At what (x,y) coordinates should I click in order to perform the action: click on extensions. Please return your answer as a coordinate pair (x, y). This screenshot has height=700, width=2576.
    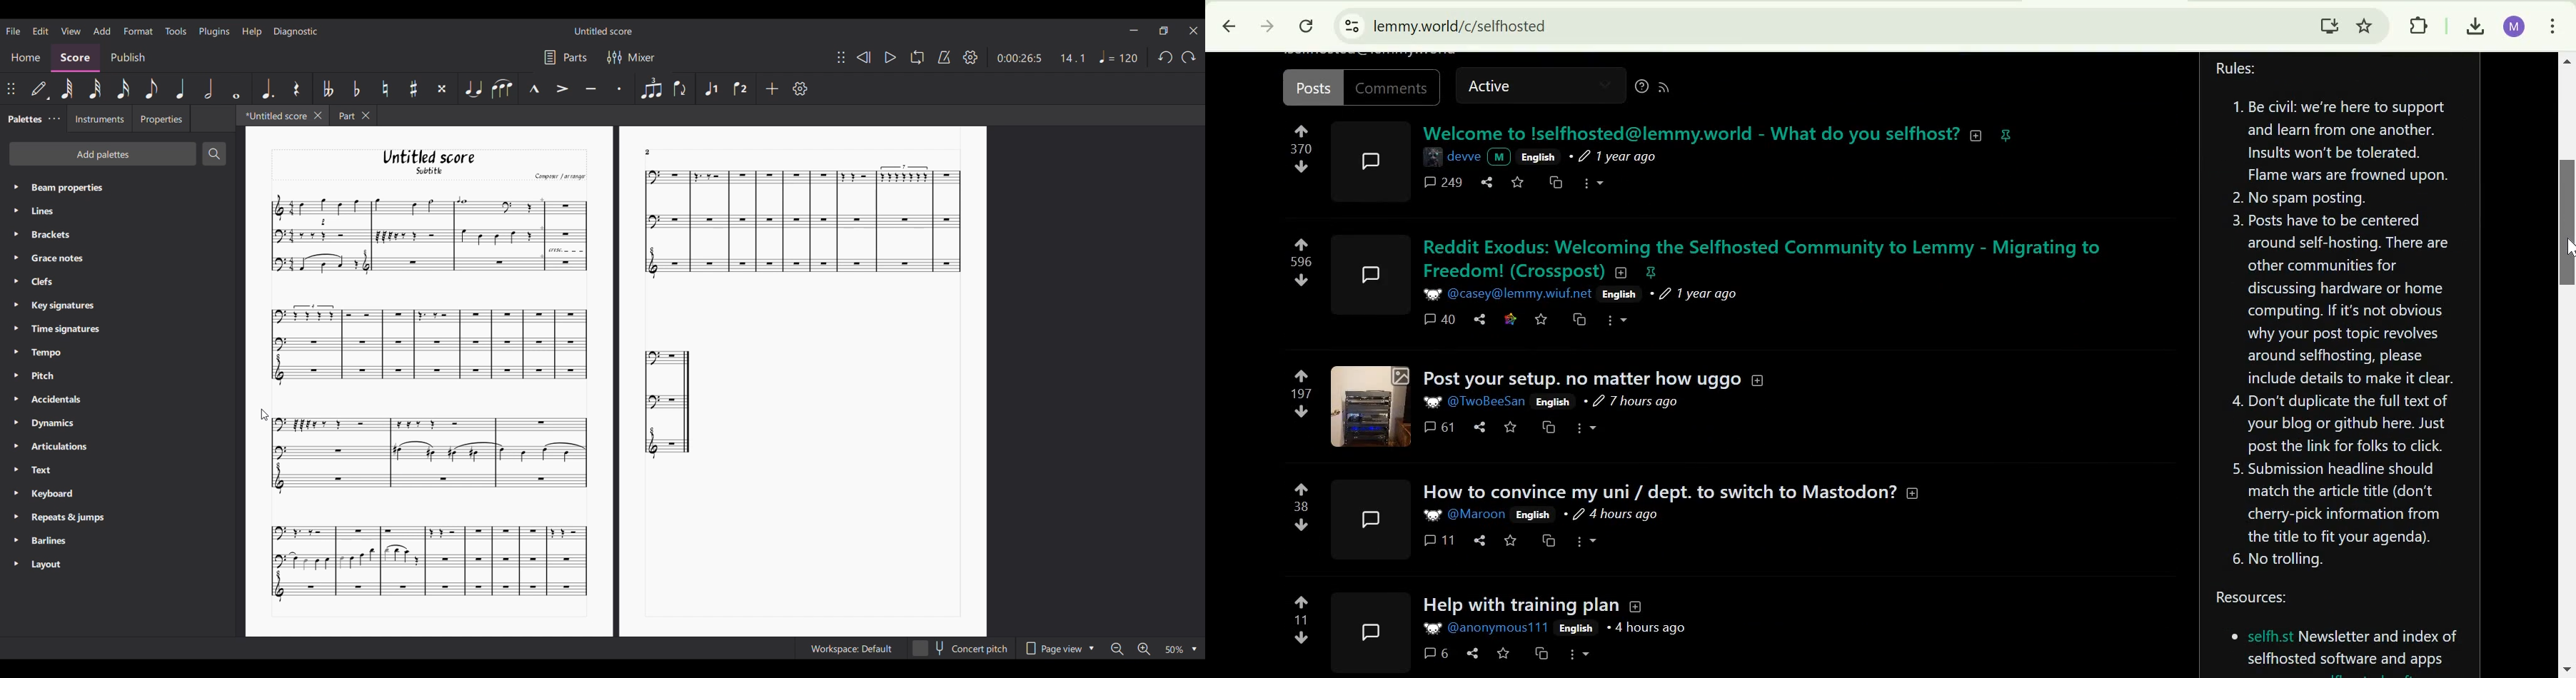
    Looking at the image, I should click on (2421, 26).